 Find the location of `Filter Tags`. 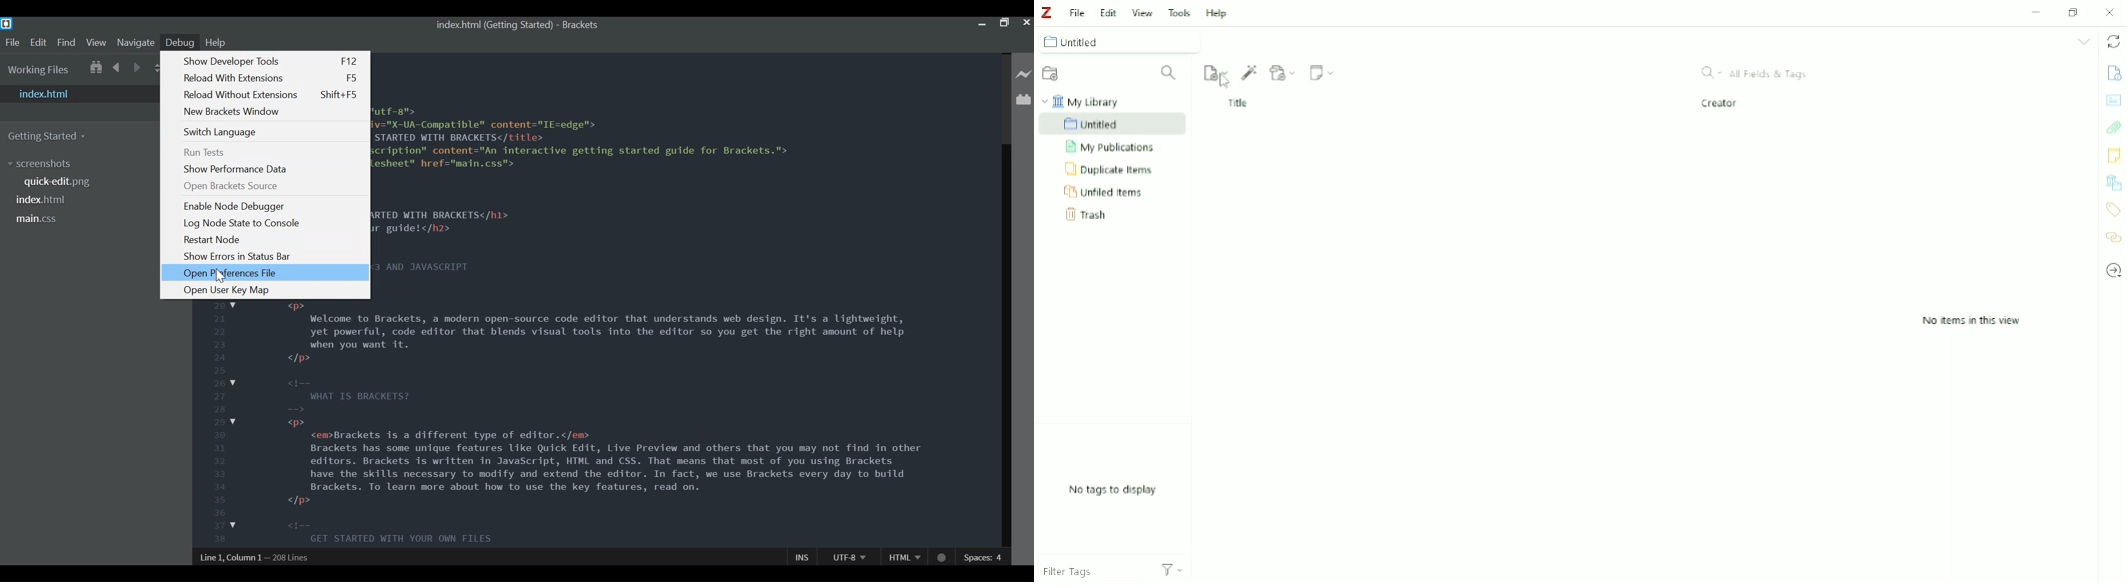

Filter Tags is located at coordinates (1089, 568).